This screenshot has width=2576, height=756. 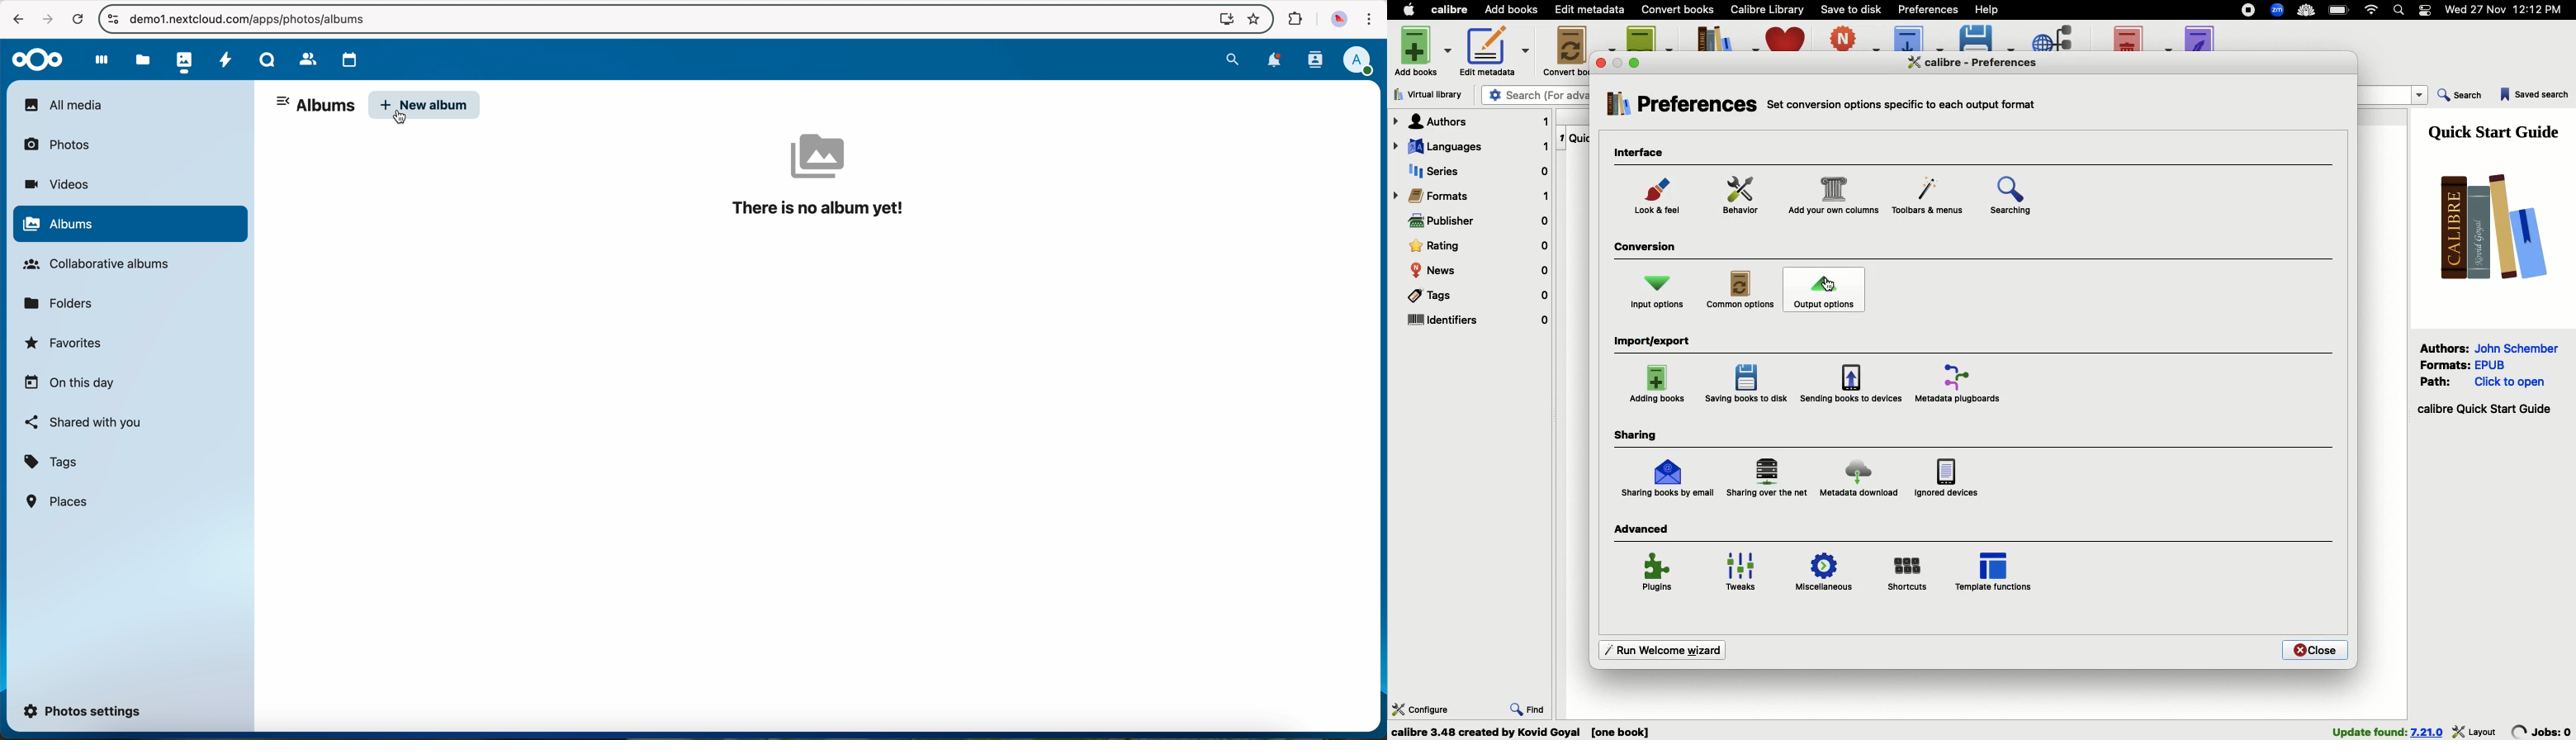 What do you see at coordinates (2519, 347) in the screenshot?
I see `John Schember` at bounding box center [2519, 347].